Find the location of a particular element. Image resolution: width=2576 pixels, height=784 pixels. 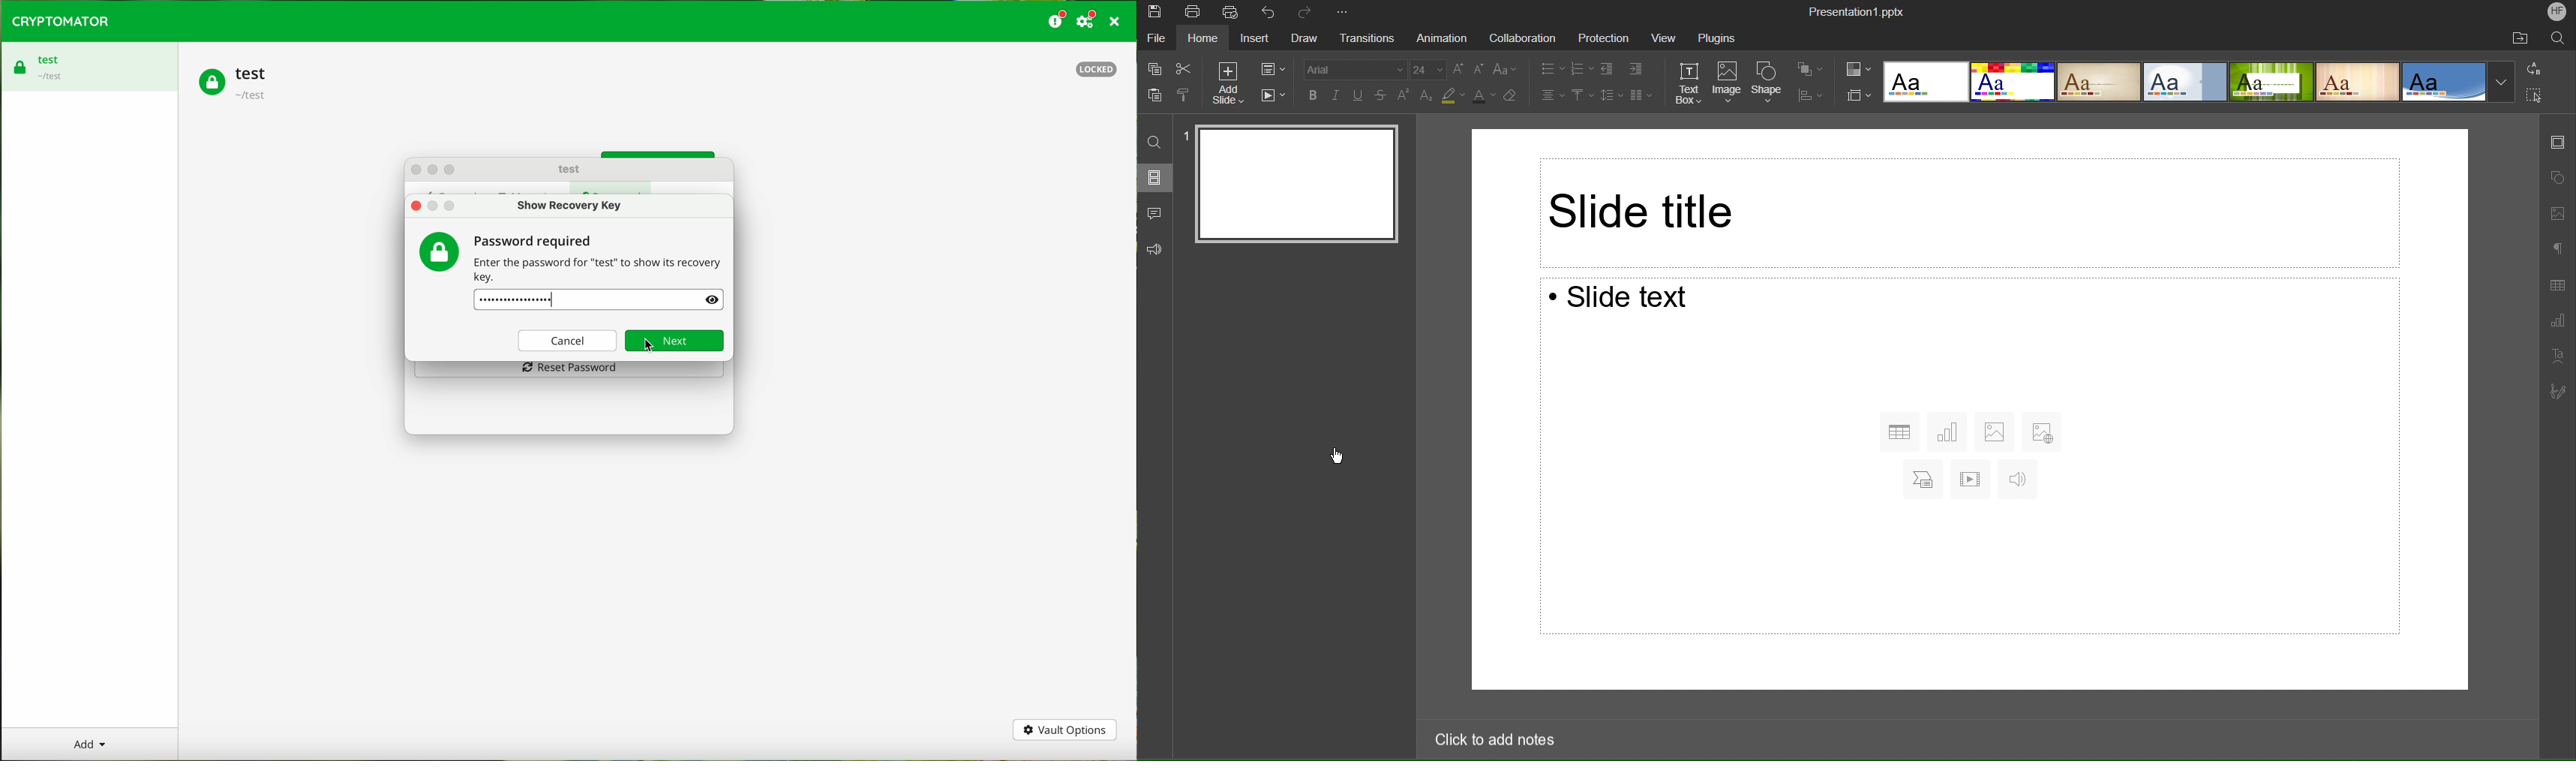

paste is located at coordinates (1158, 96).